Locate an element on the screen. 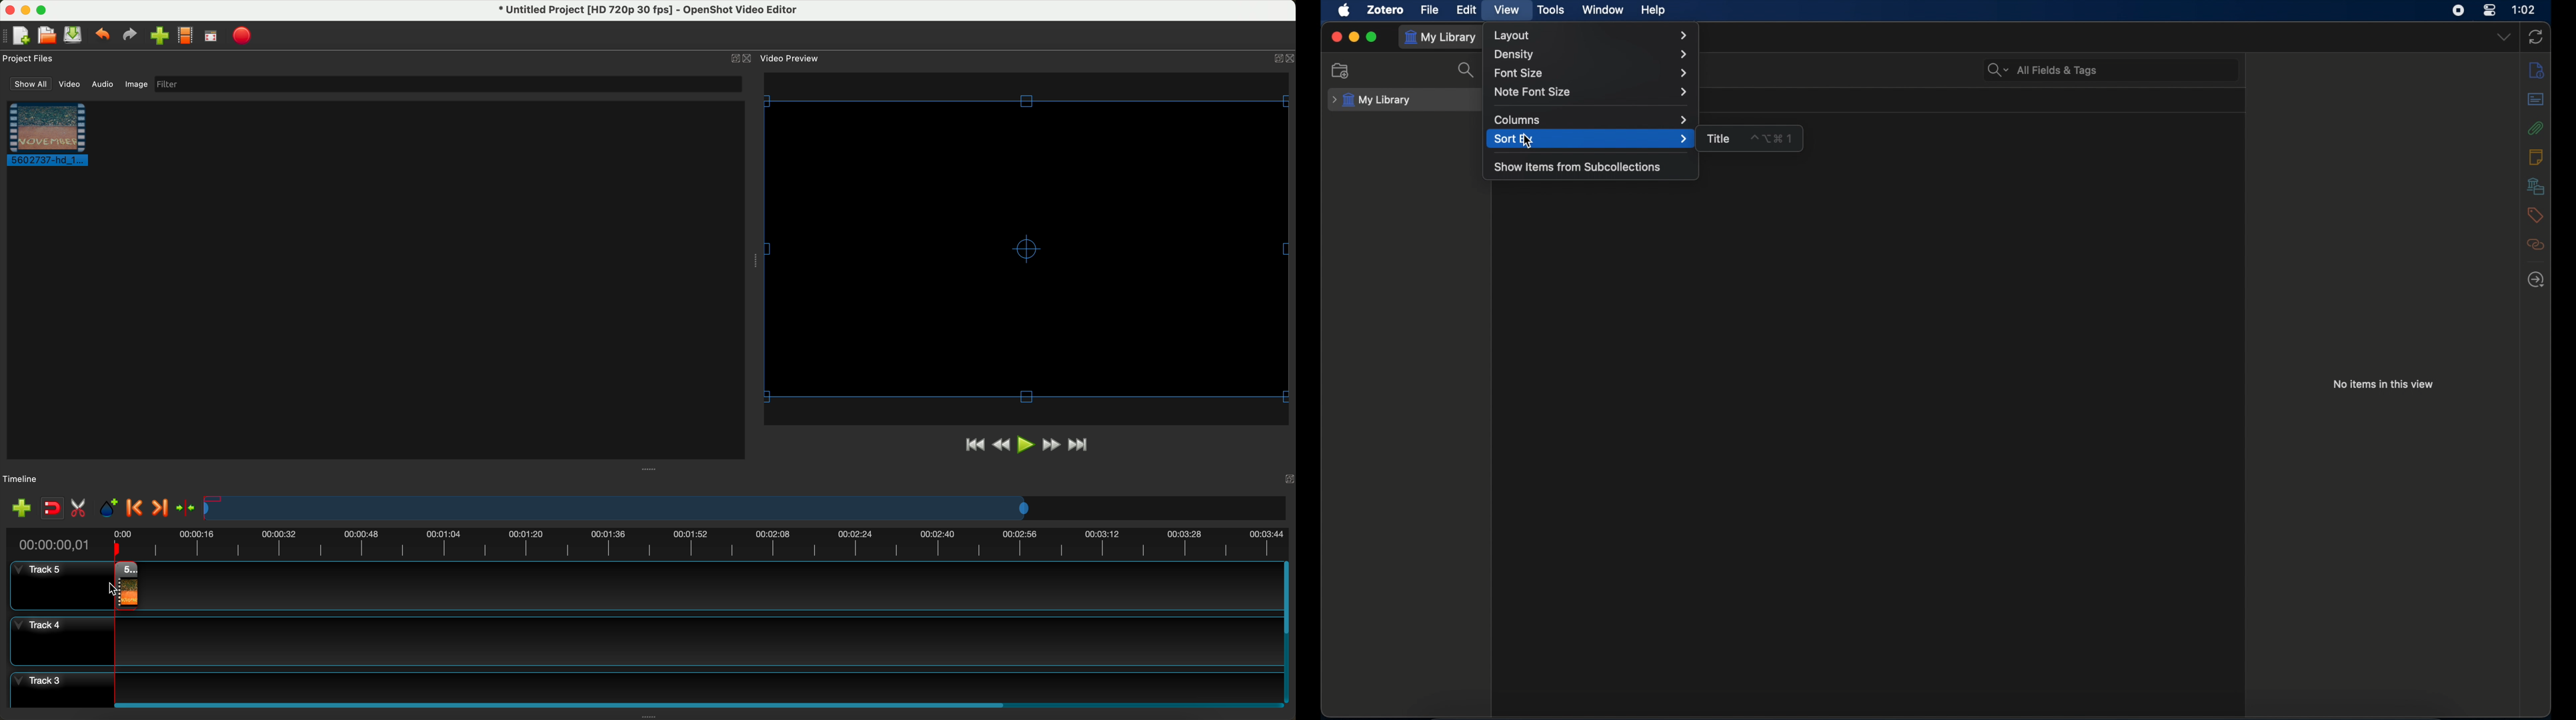 This screenshot has width=2576, height=728. search is located at coordinates (1465, 71).